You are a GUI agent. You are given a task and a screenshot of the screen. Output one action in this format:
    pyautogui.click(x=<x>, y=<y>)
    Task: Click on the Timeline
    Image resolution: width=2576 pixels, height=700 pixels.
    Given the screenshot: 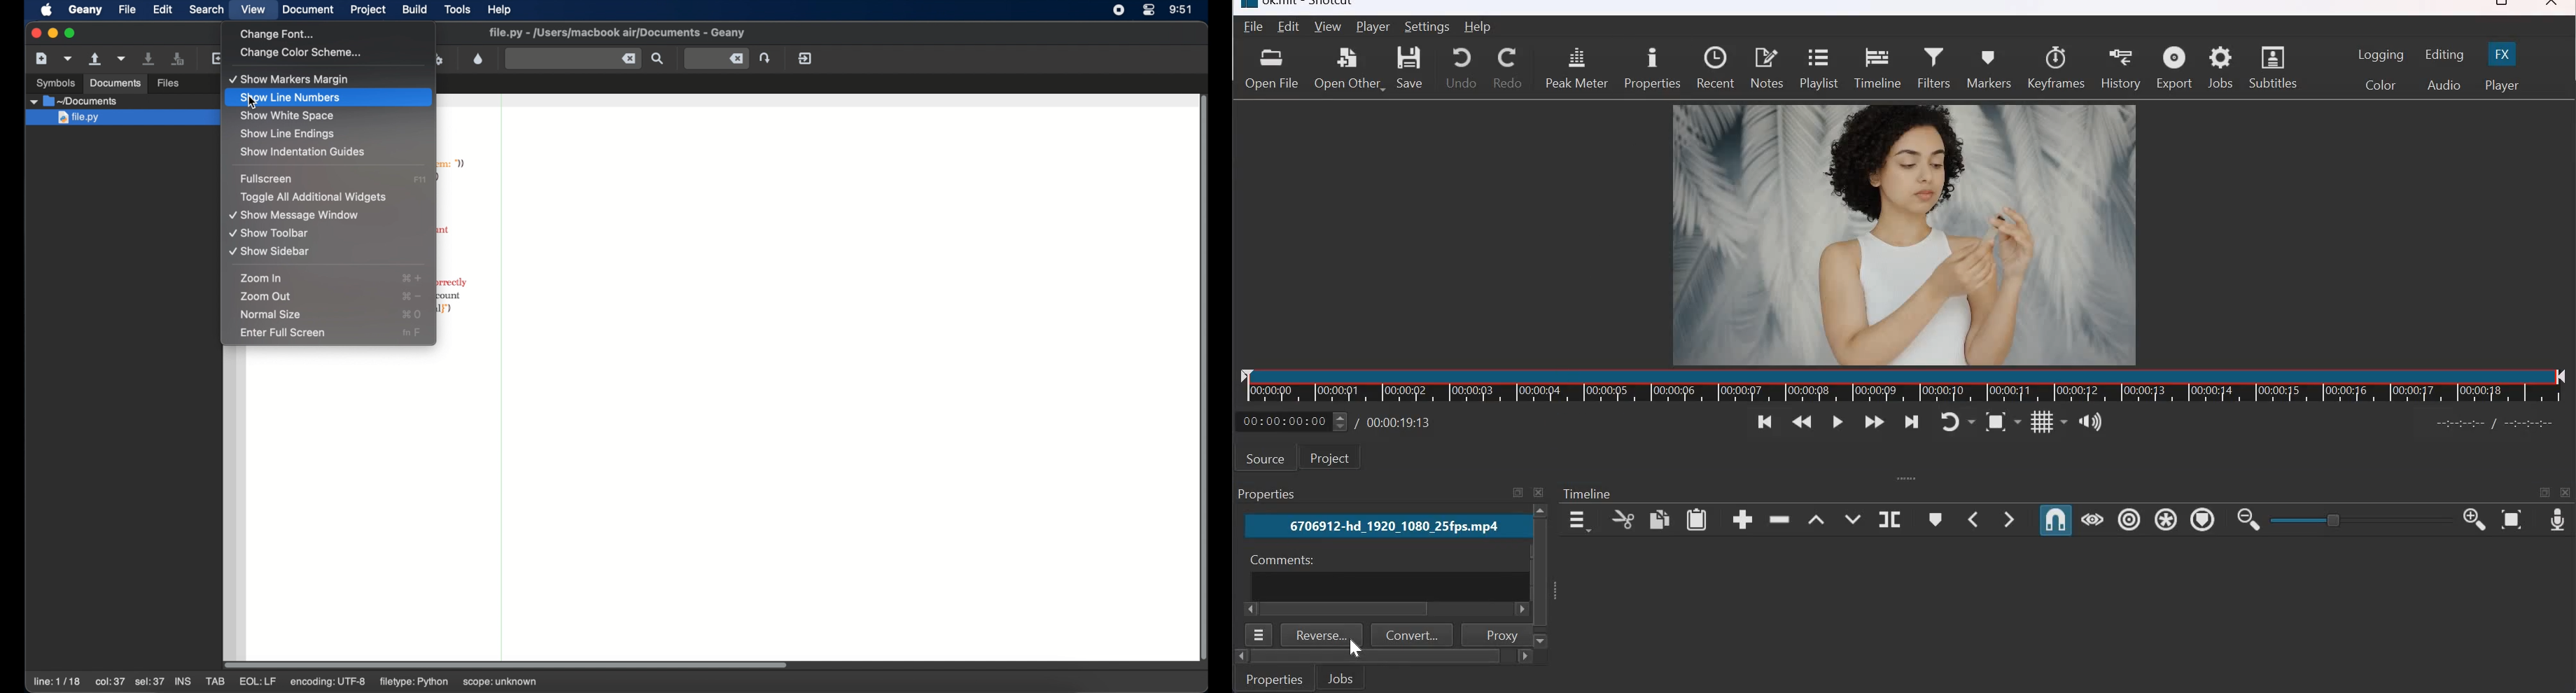 What is the action you would take?
    pyautogui.click(x=1877, y=68)
    